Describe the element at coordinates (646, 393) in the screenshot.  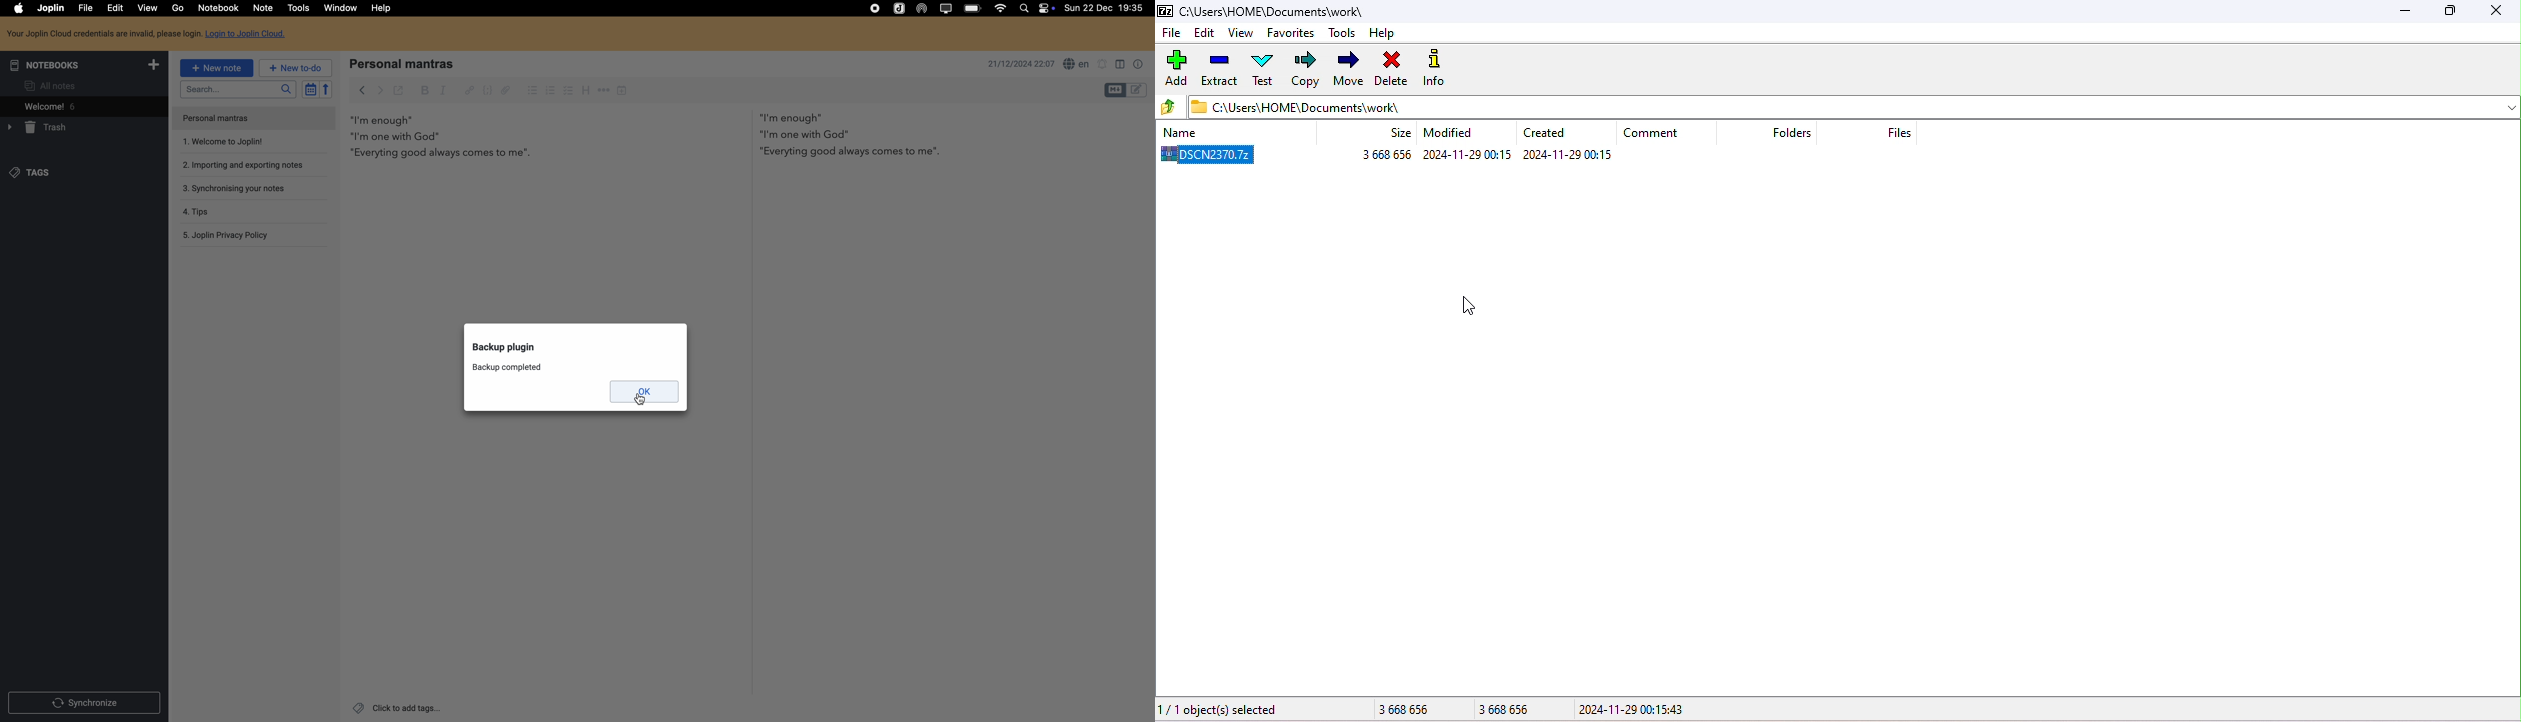
I see `click on OK` at that location.